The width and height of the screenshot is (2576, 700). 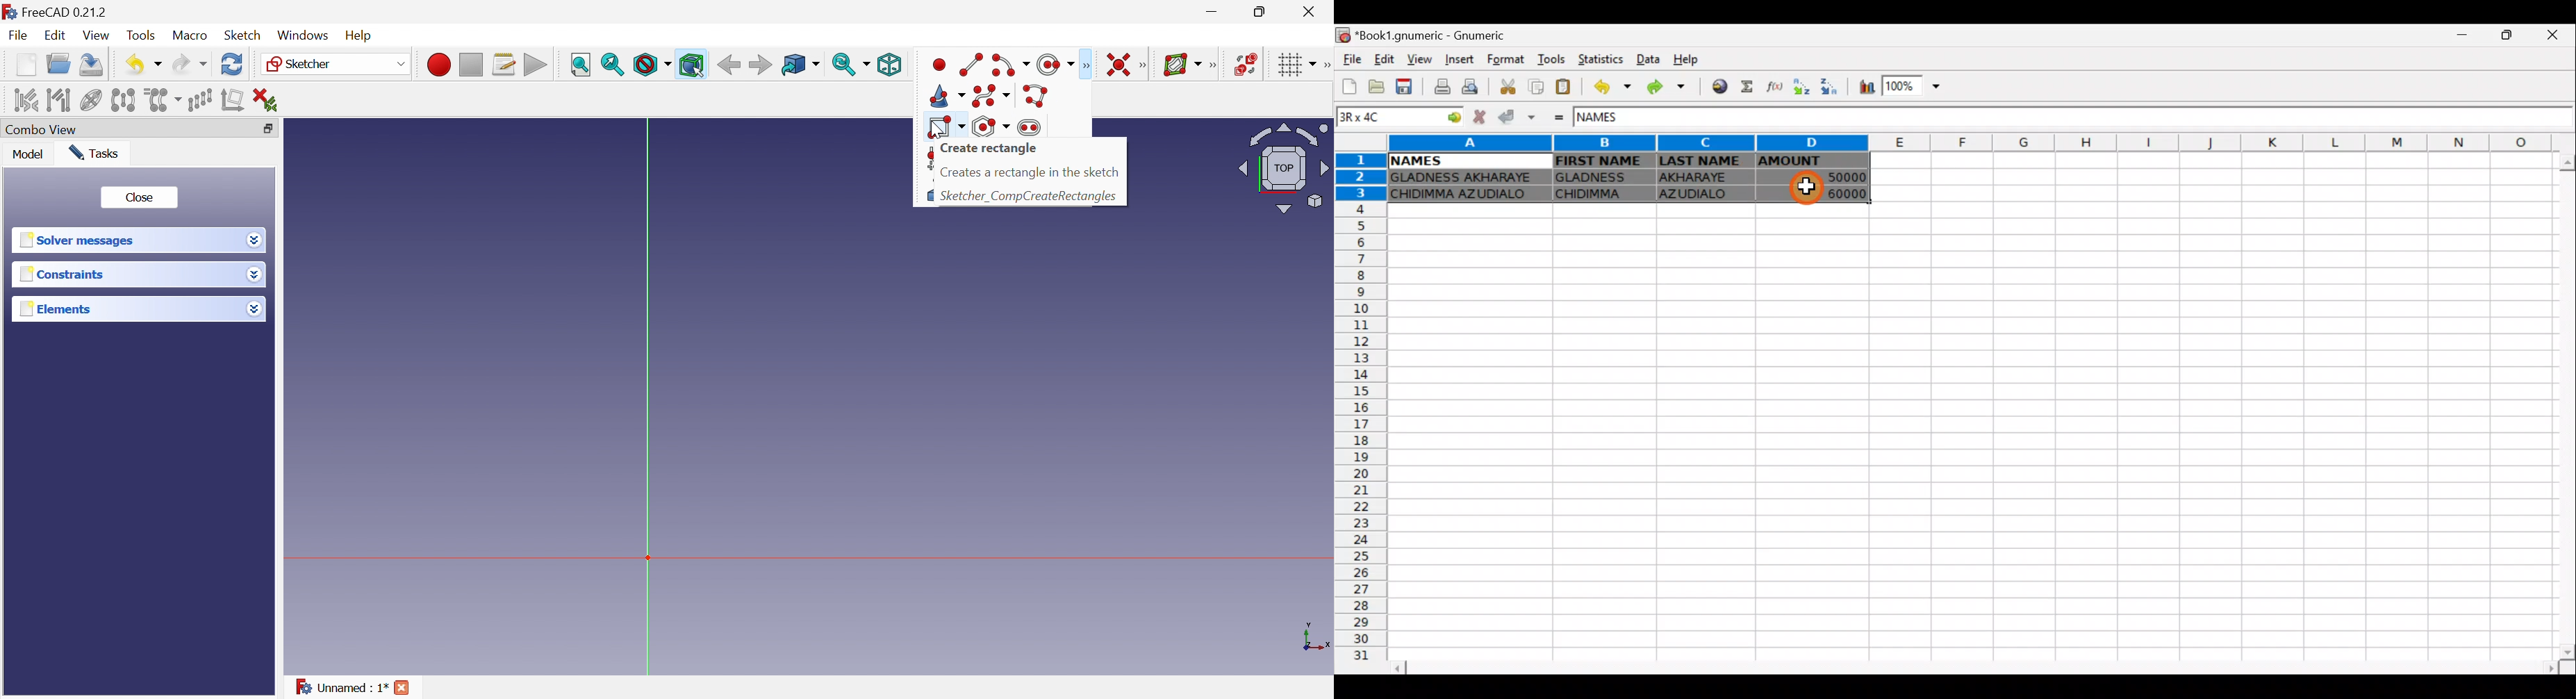 I want to click on Accept change, so click(x=1515, y=117).